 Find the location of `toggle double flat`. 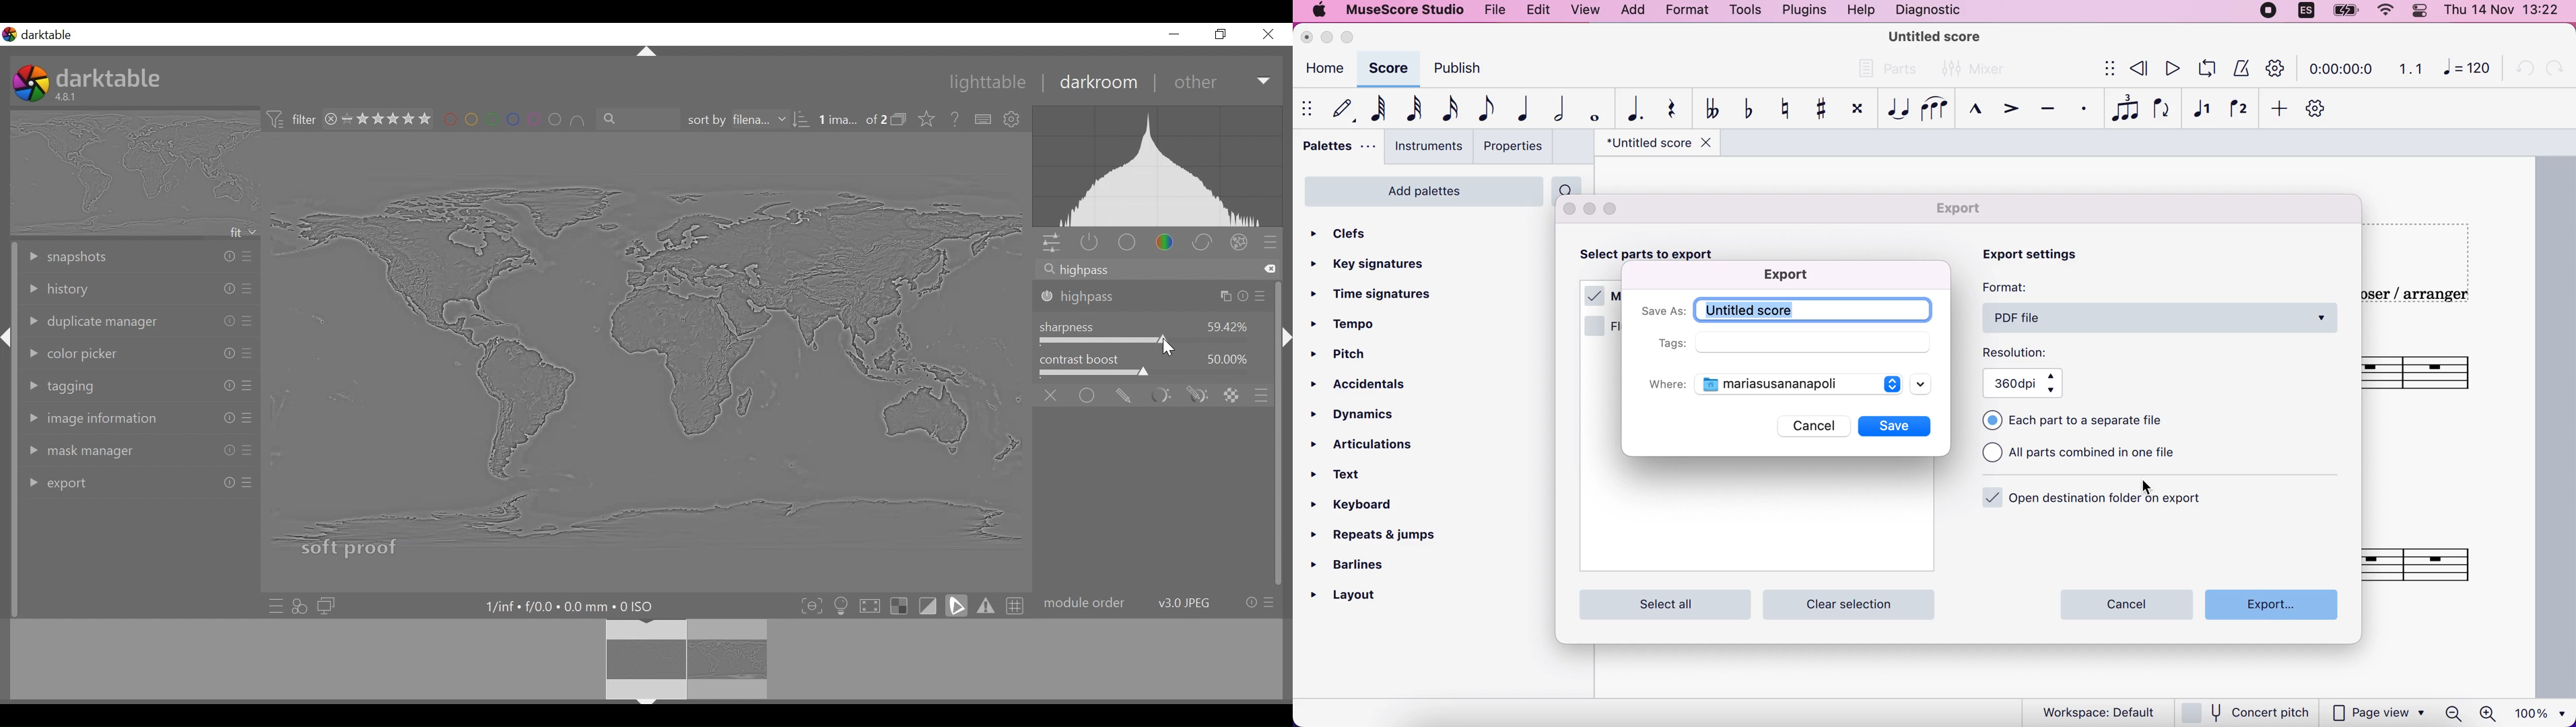

toggle double flat is located at coordinates (1708, 110).